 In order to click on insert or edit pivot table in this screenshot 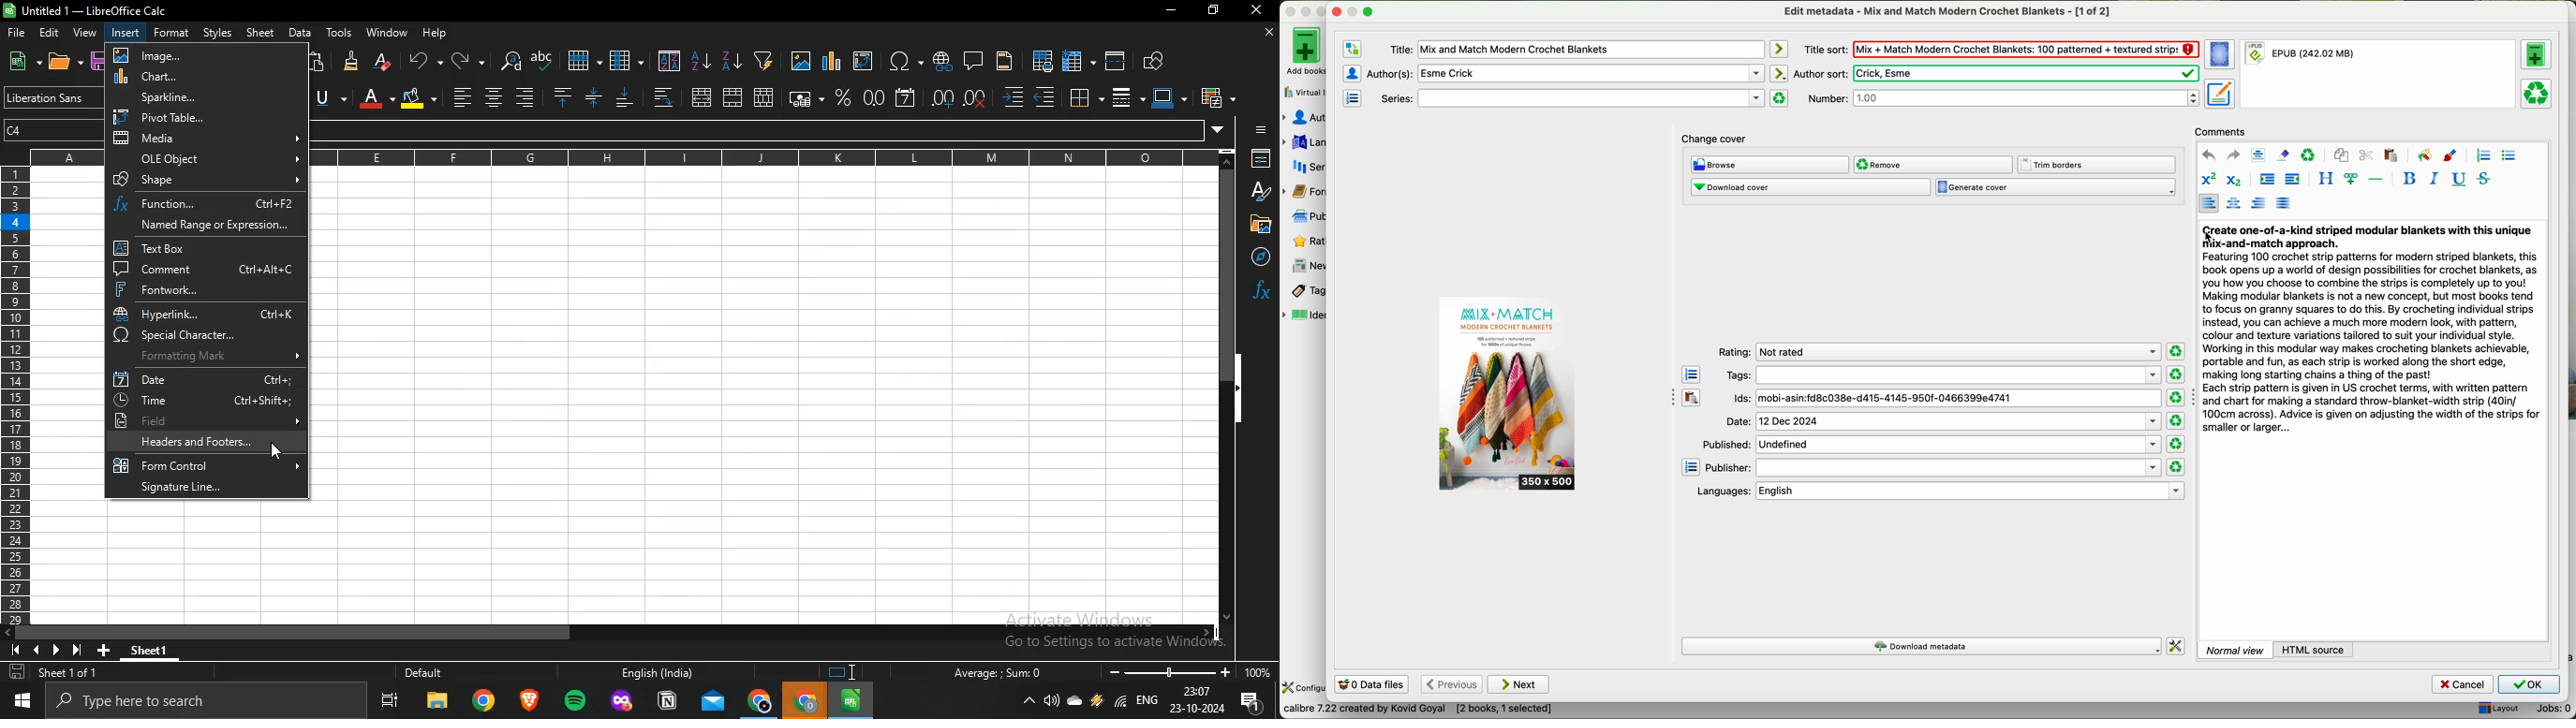, I will do `click(862, 60)`.